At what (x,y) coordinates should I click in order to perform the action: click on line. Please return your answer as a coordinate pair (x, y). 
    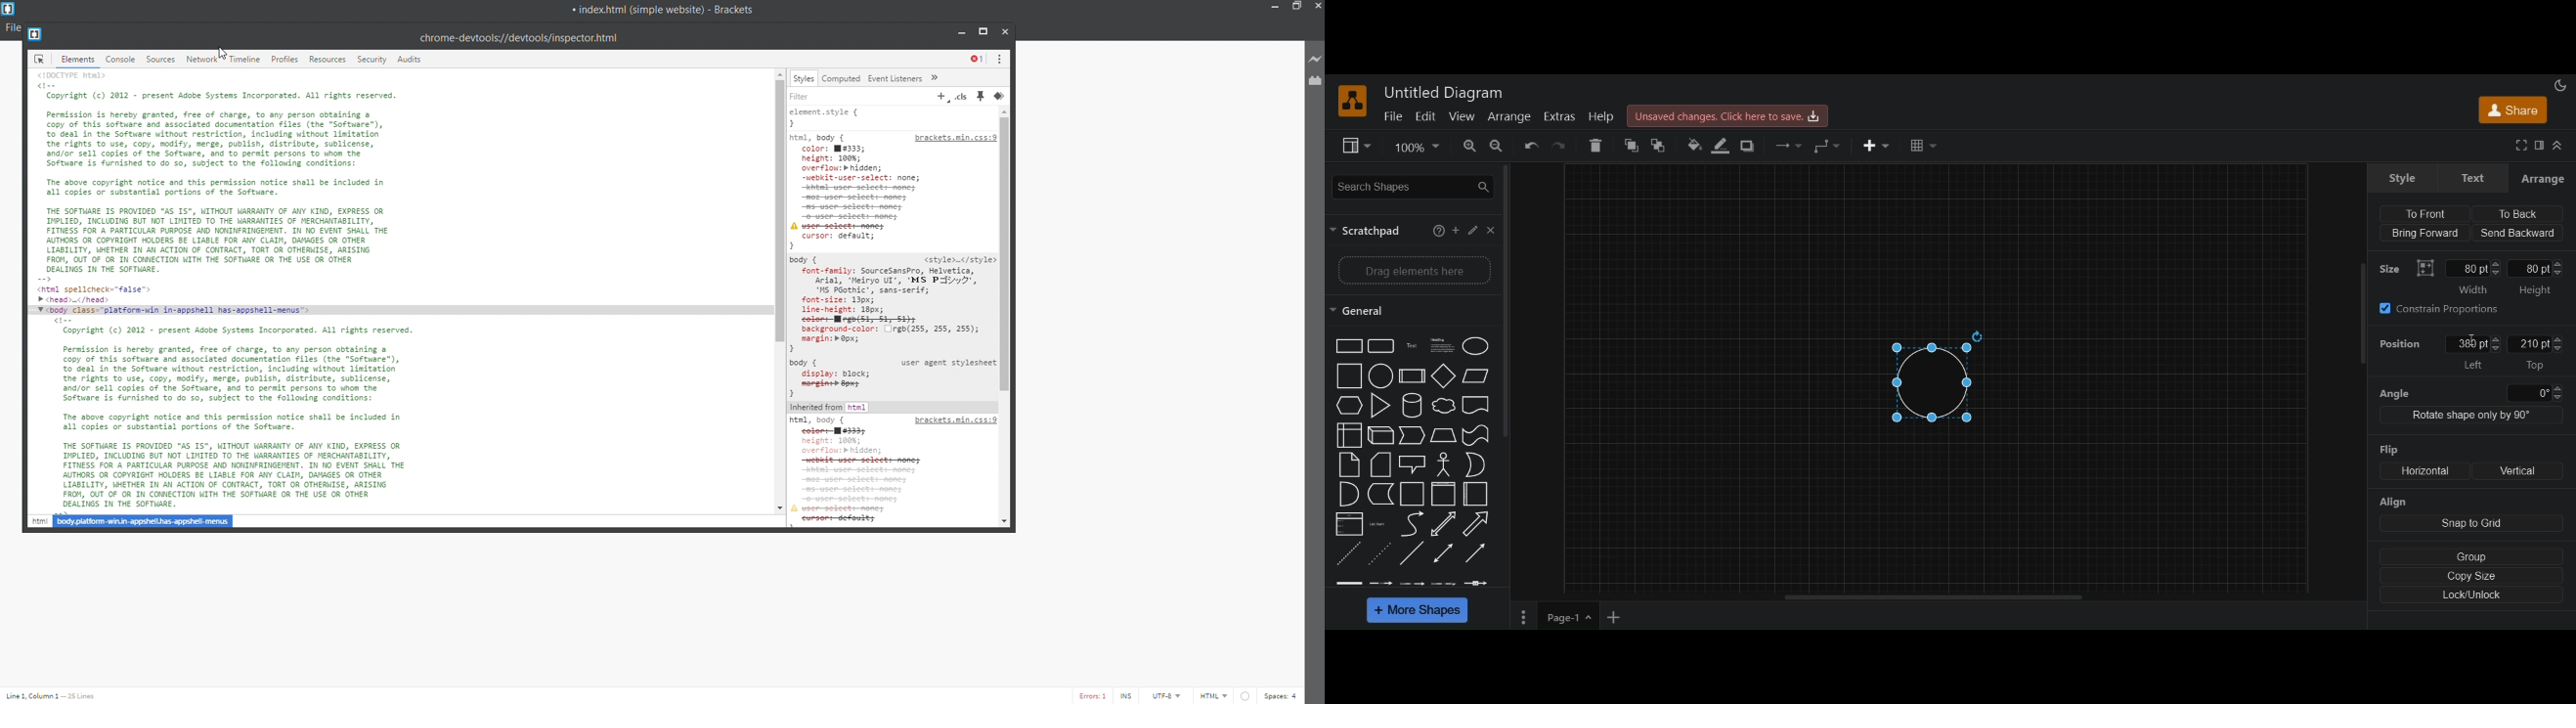
    Looking at the image, I should click on (1412, 552).